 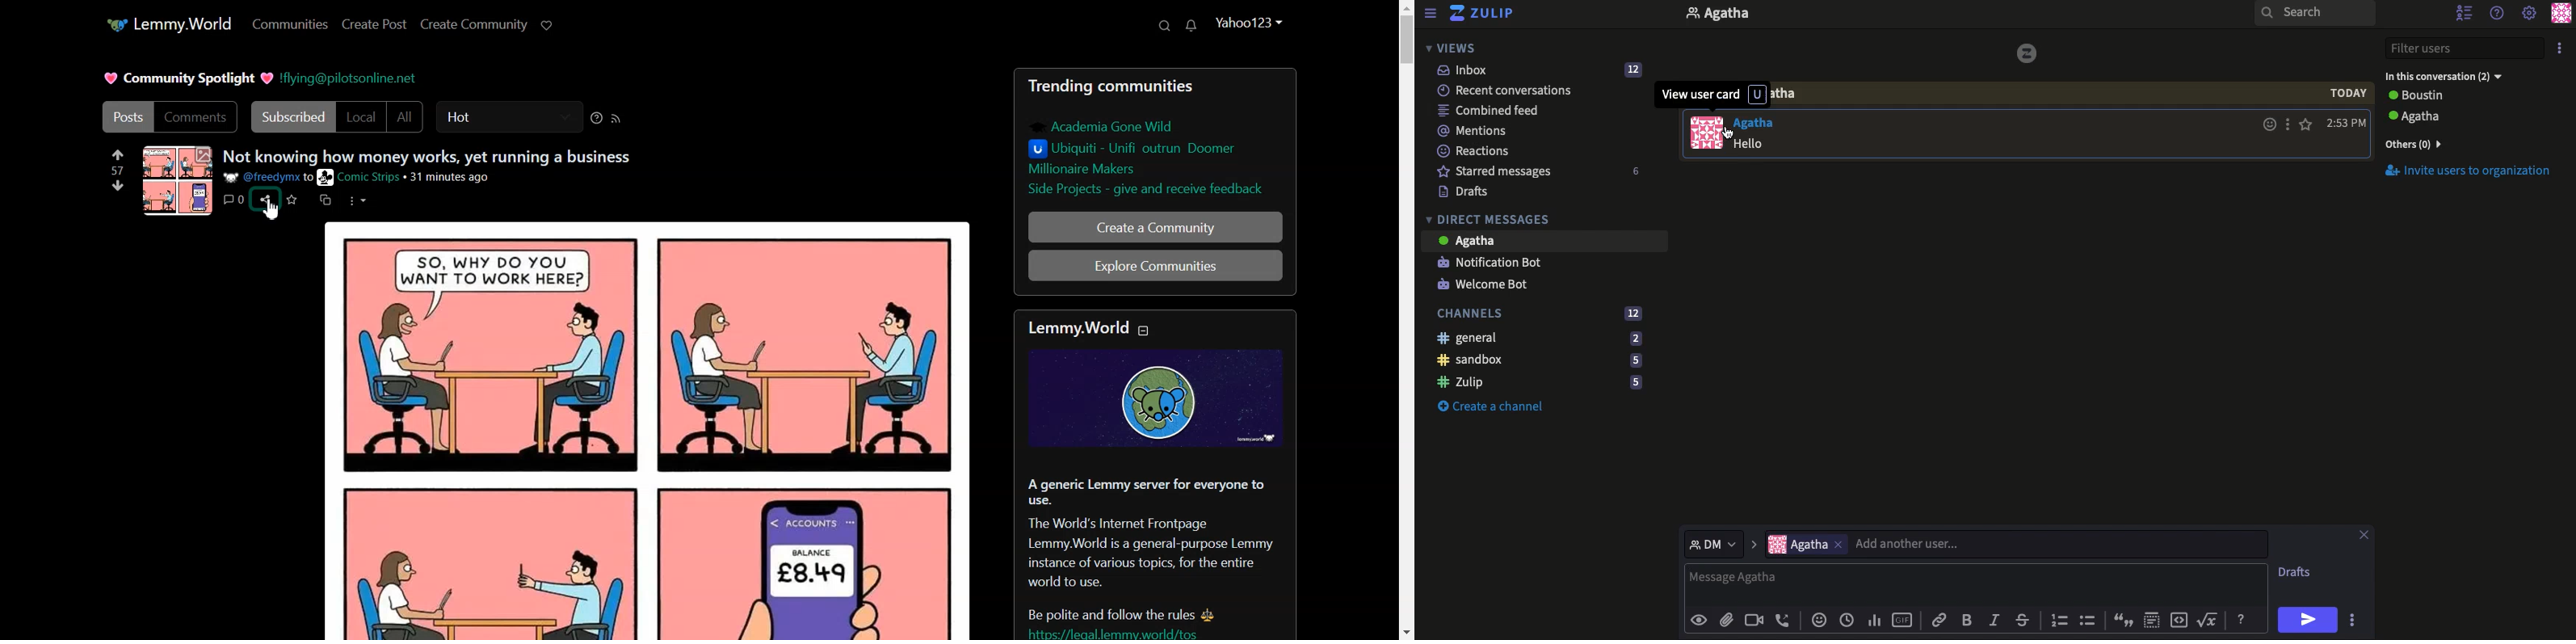 I want to click on Text box, so click(x=1977, y=583).